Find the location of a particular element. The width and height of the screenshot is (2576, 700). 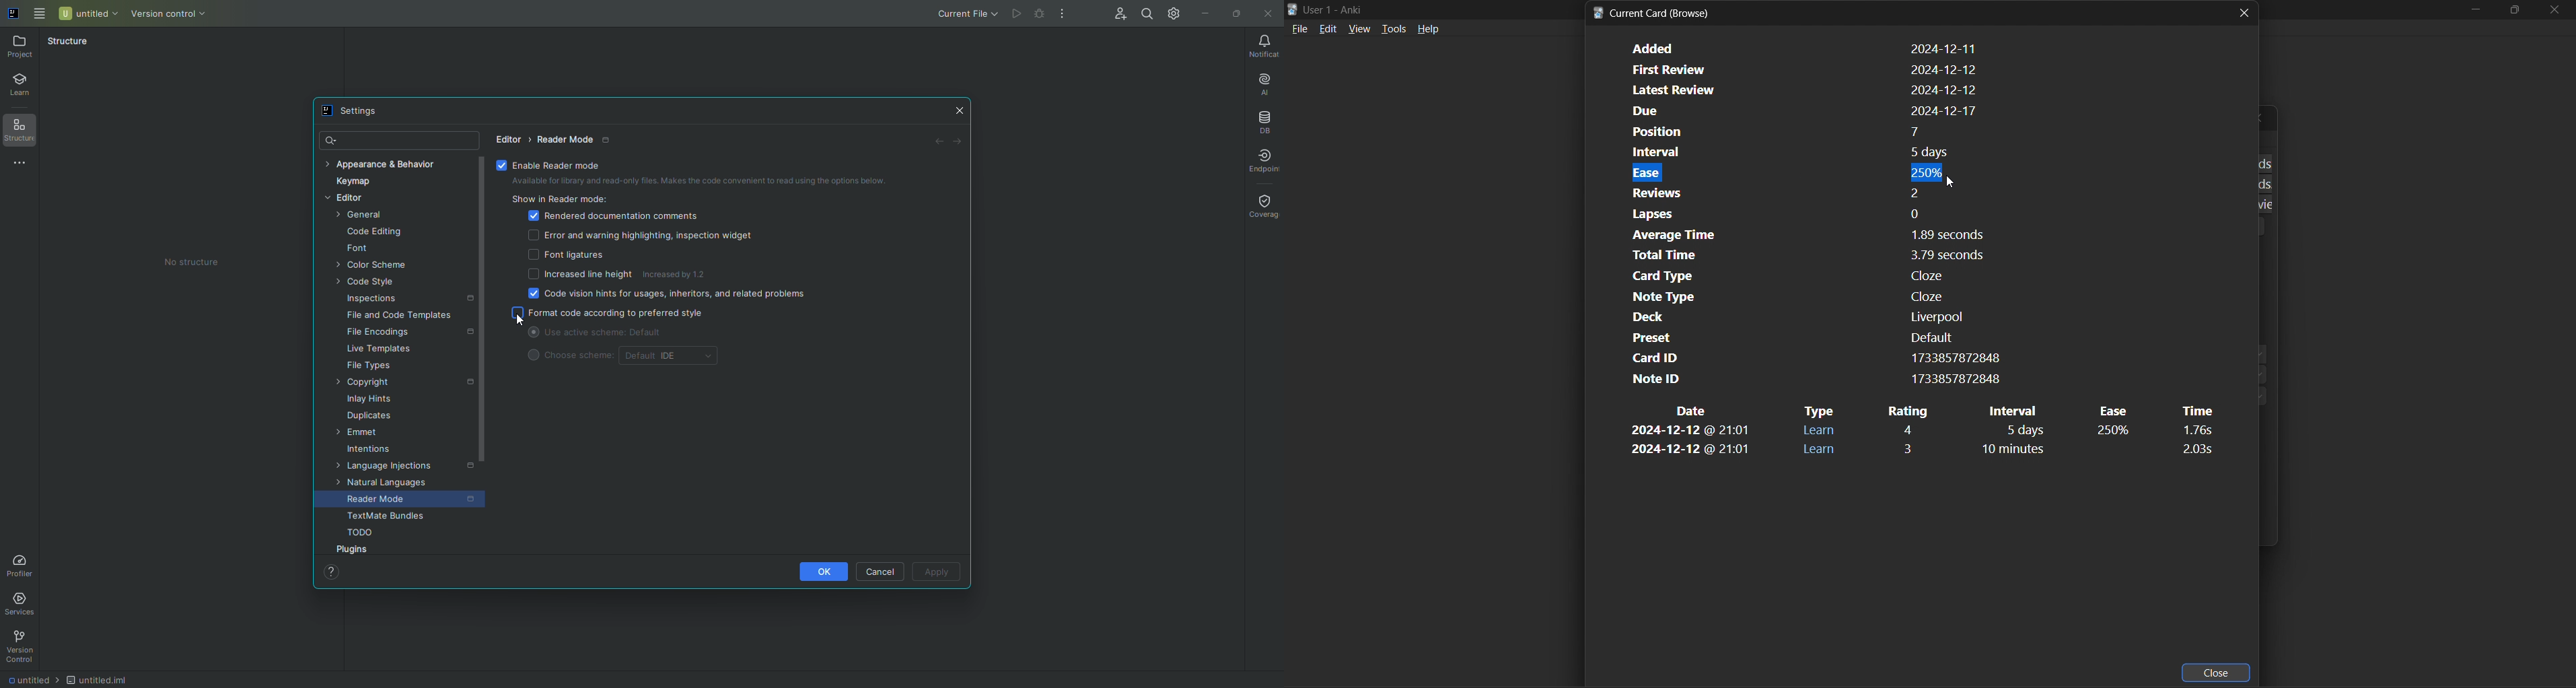

card id is located at coordinates (1812, 357).